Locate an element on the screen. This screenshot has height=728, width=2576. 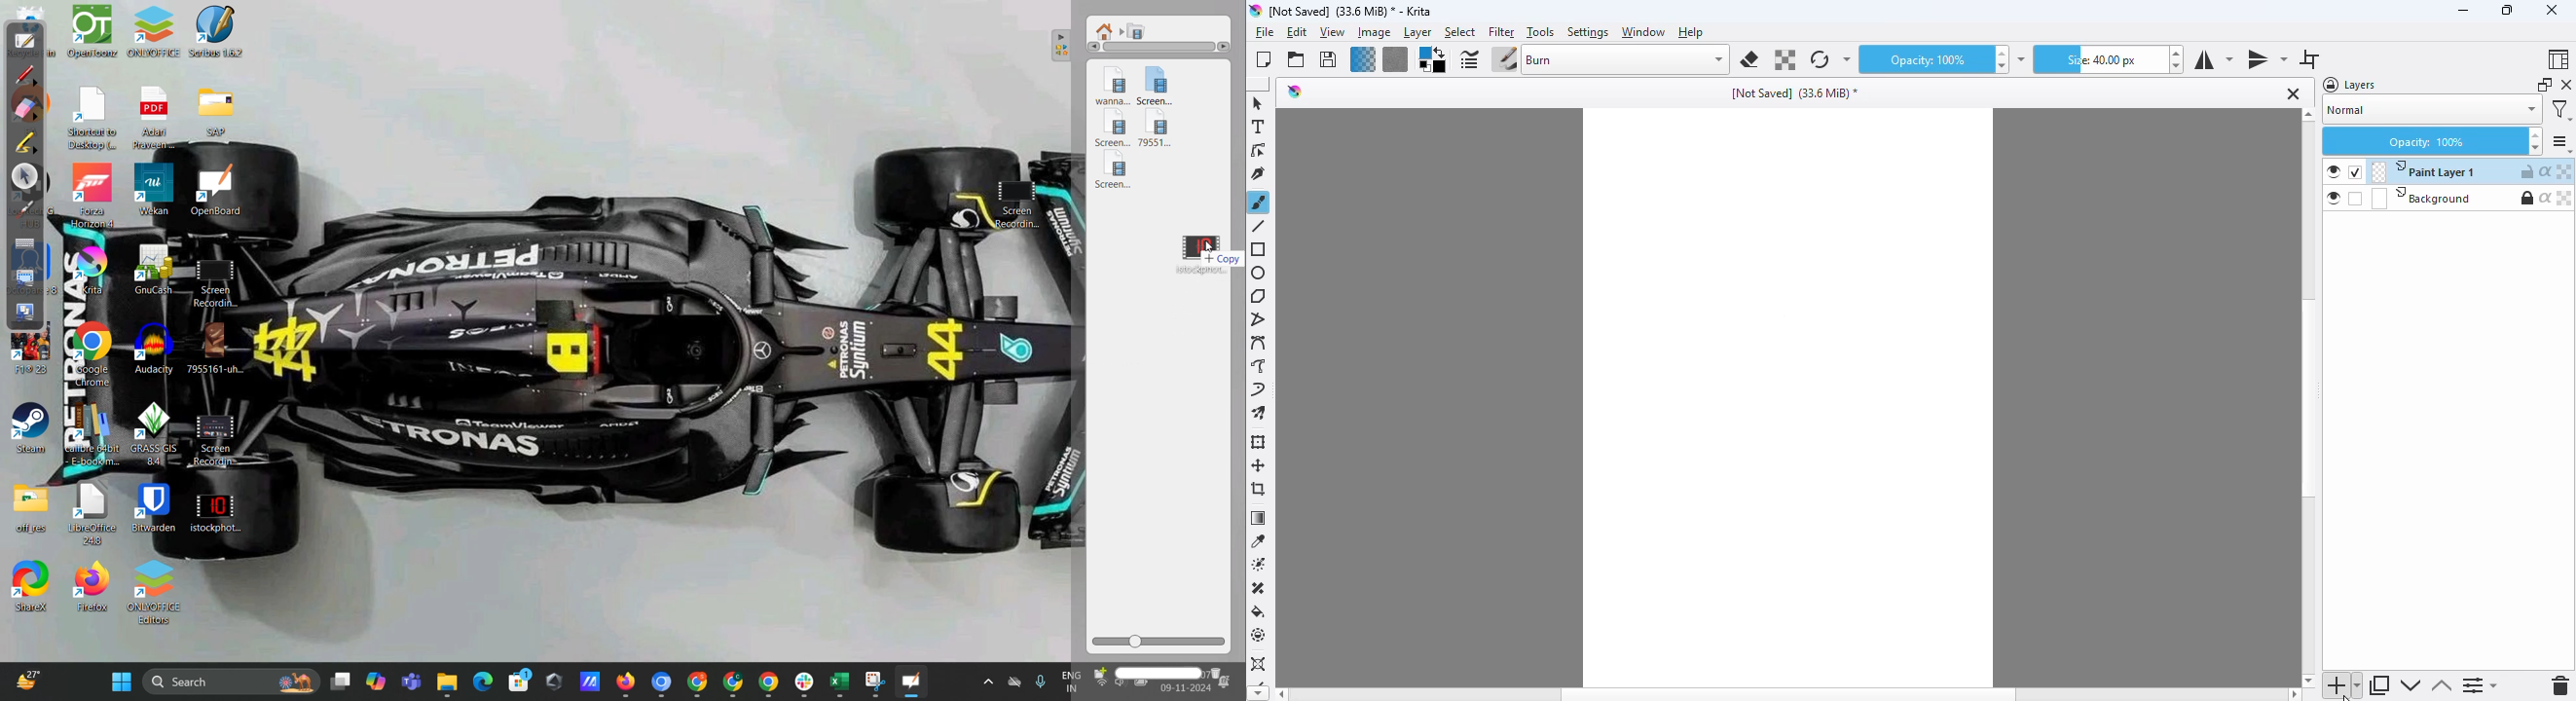
inherit alpha: no is located at coordinates (2546, 198).